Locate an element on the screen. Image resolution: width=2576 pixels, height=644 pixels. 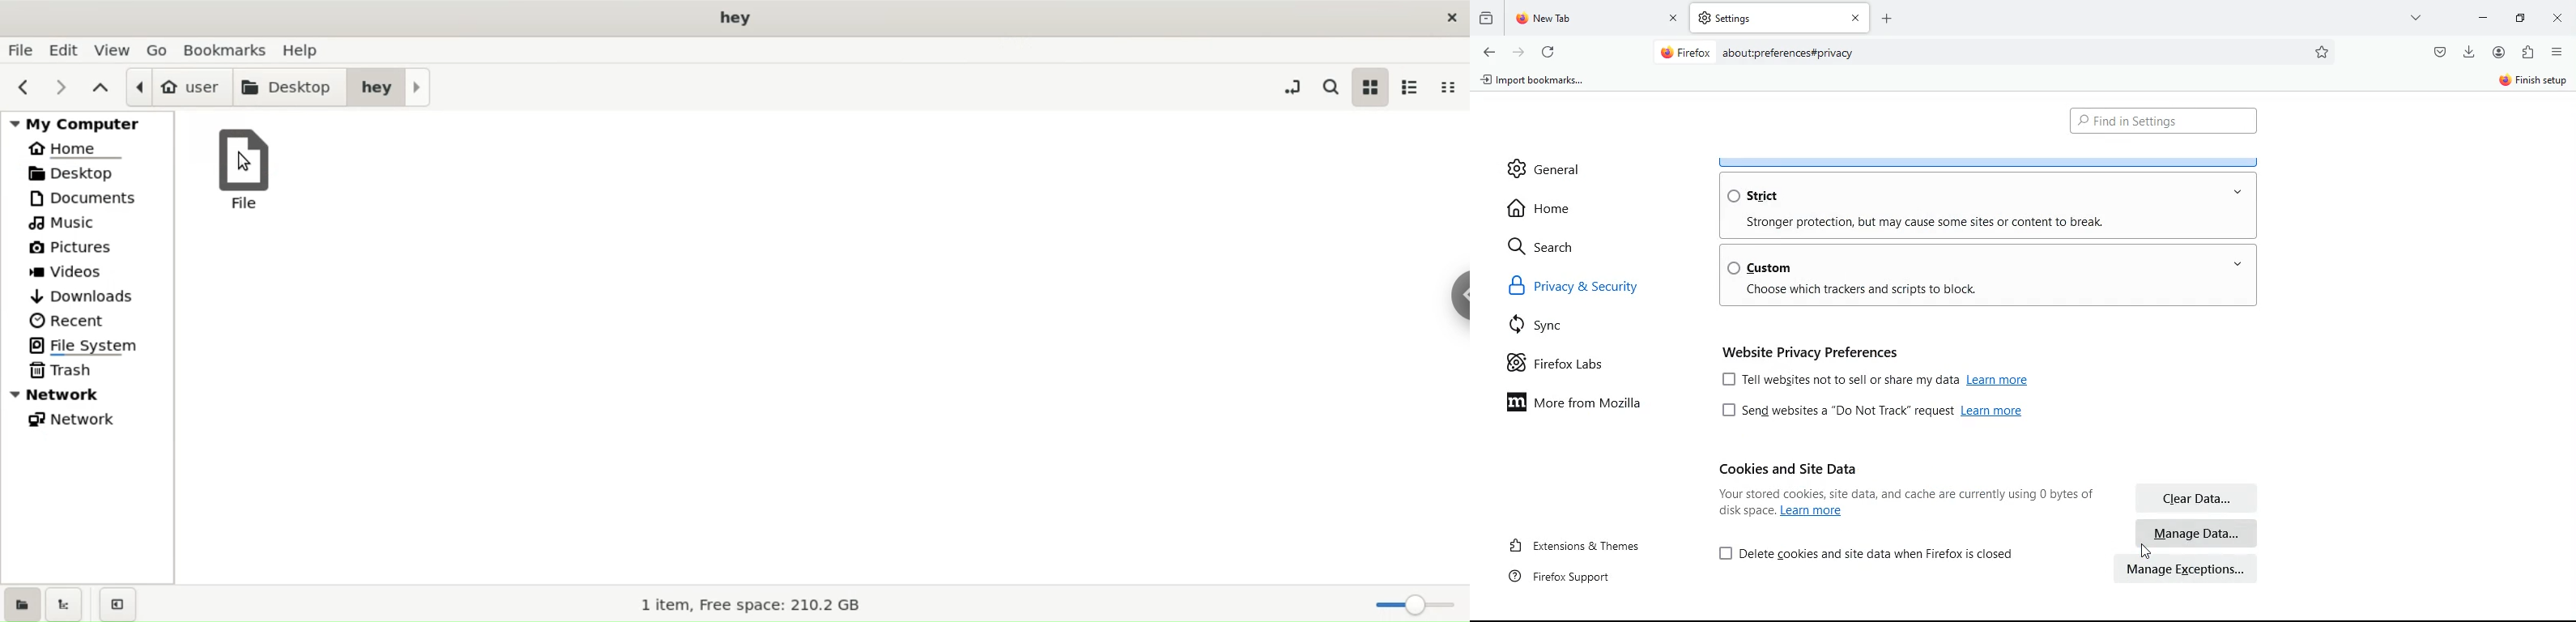
file is located at coordinates (258, 165).